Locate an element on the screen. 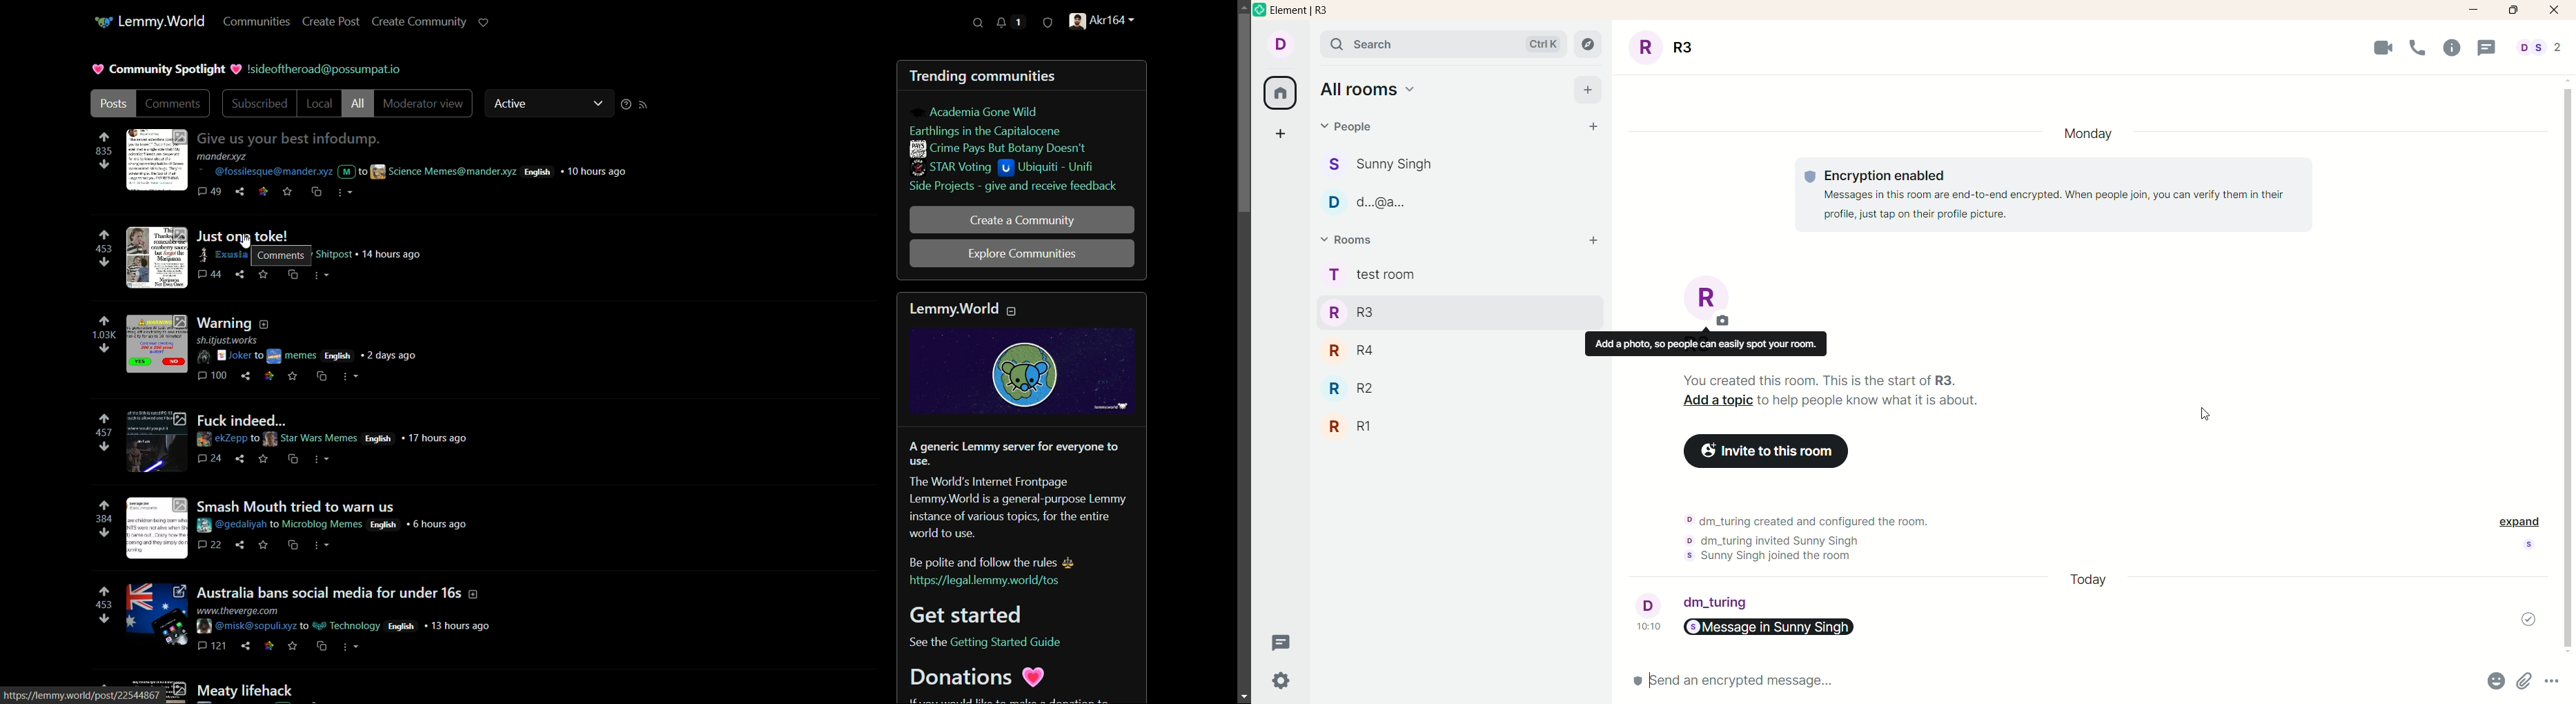 This screenshot has width=2576, height=728. room title is located at coordinates (1669, 44).